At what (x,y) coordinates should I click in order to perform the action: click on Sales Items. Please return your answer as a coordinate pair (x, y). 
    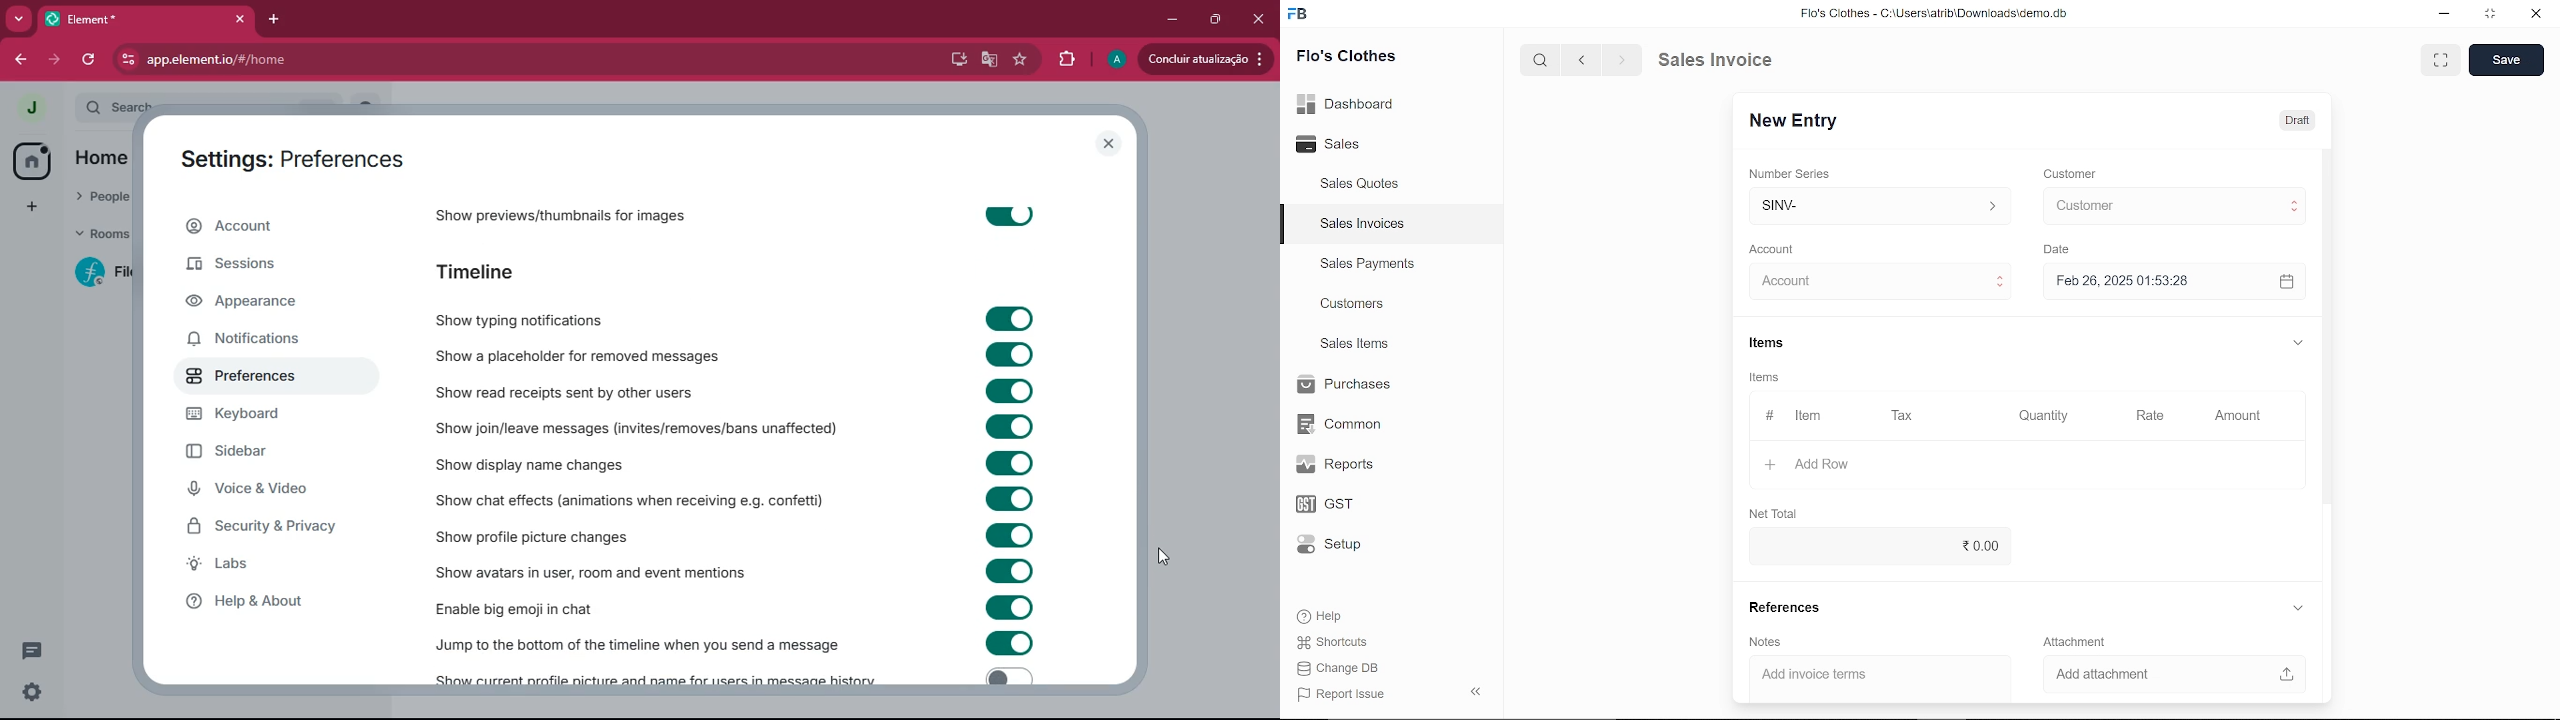
    Looking at the image, I should click on (1354, 346).